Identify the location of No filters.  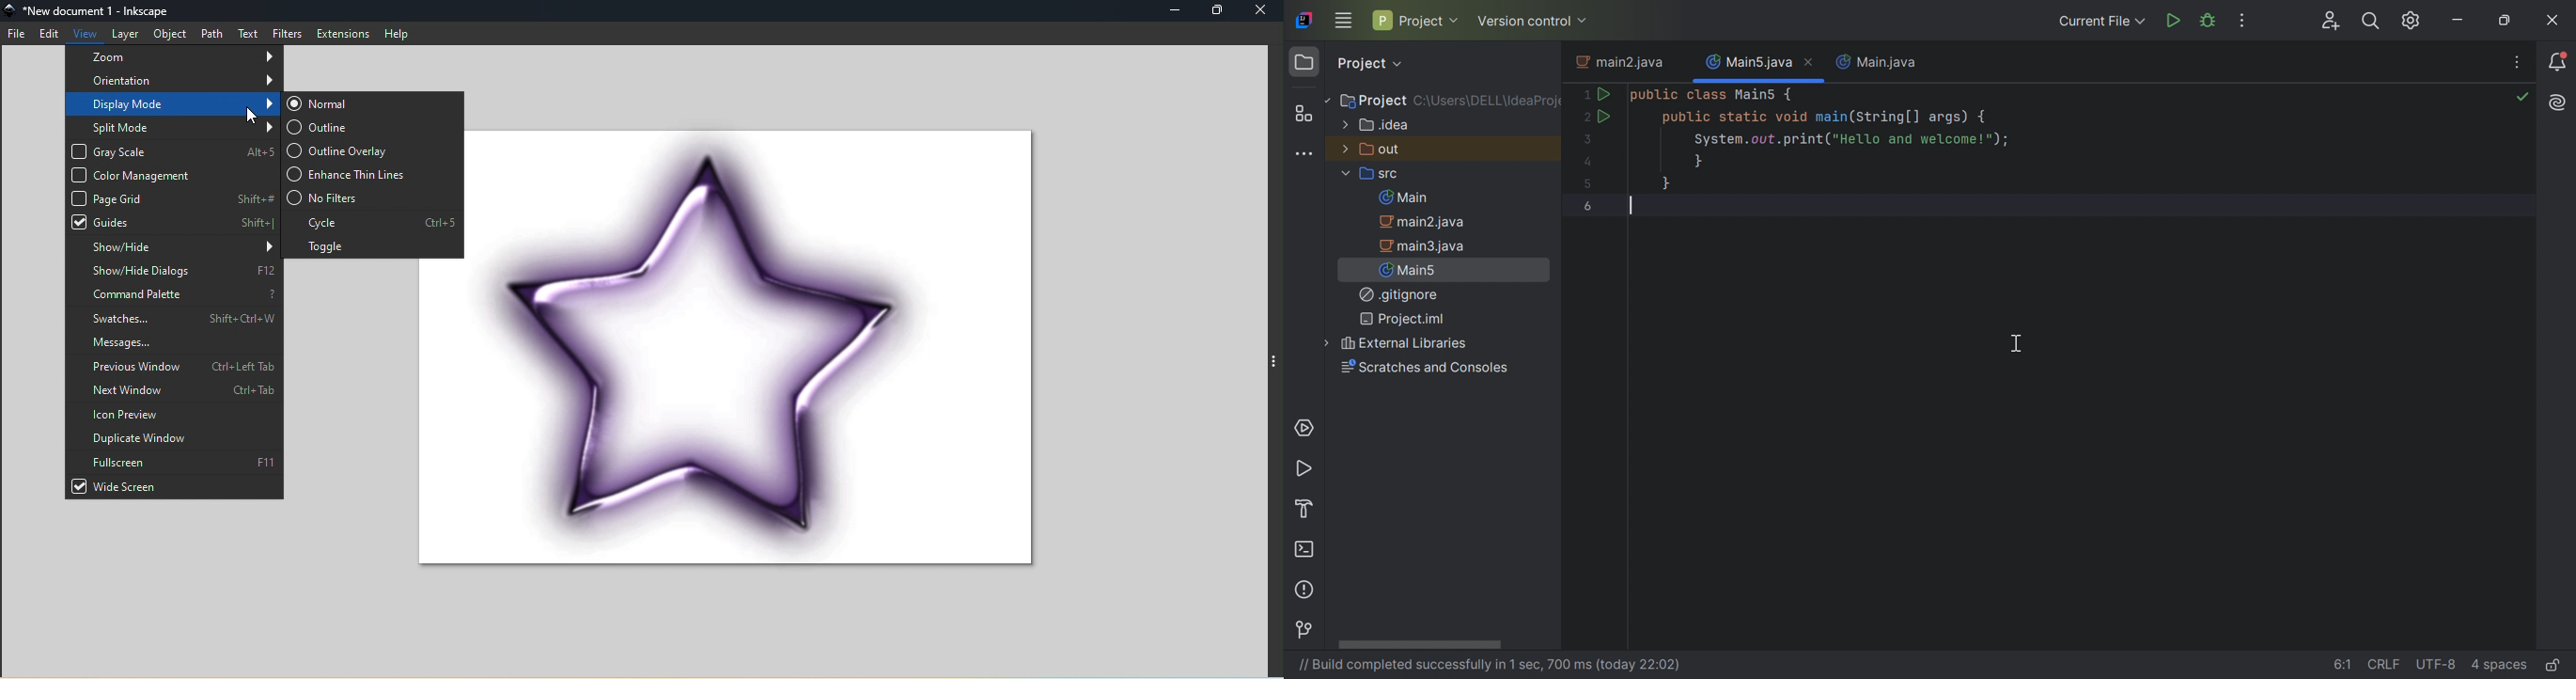
(368, 197).